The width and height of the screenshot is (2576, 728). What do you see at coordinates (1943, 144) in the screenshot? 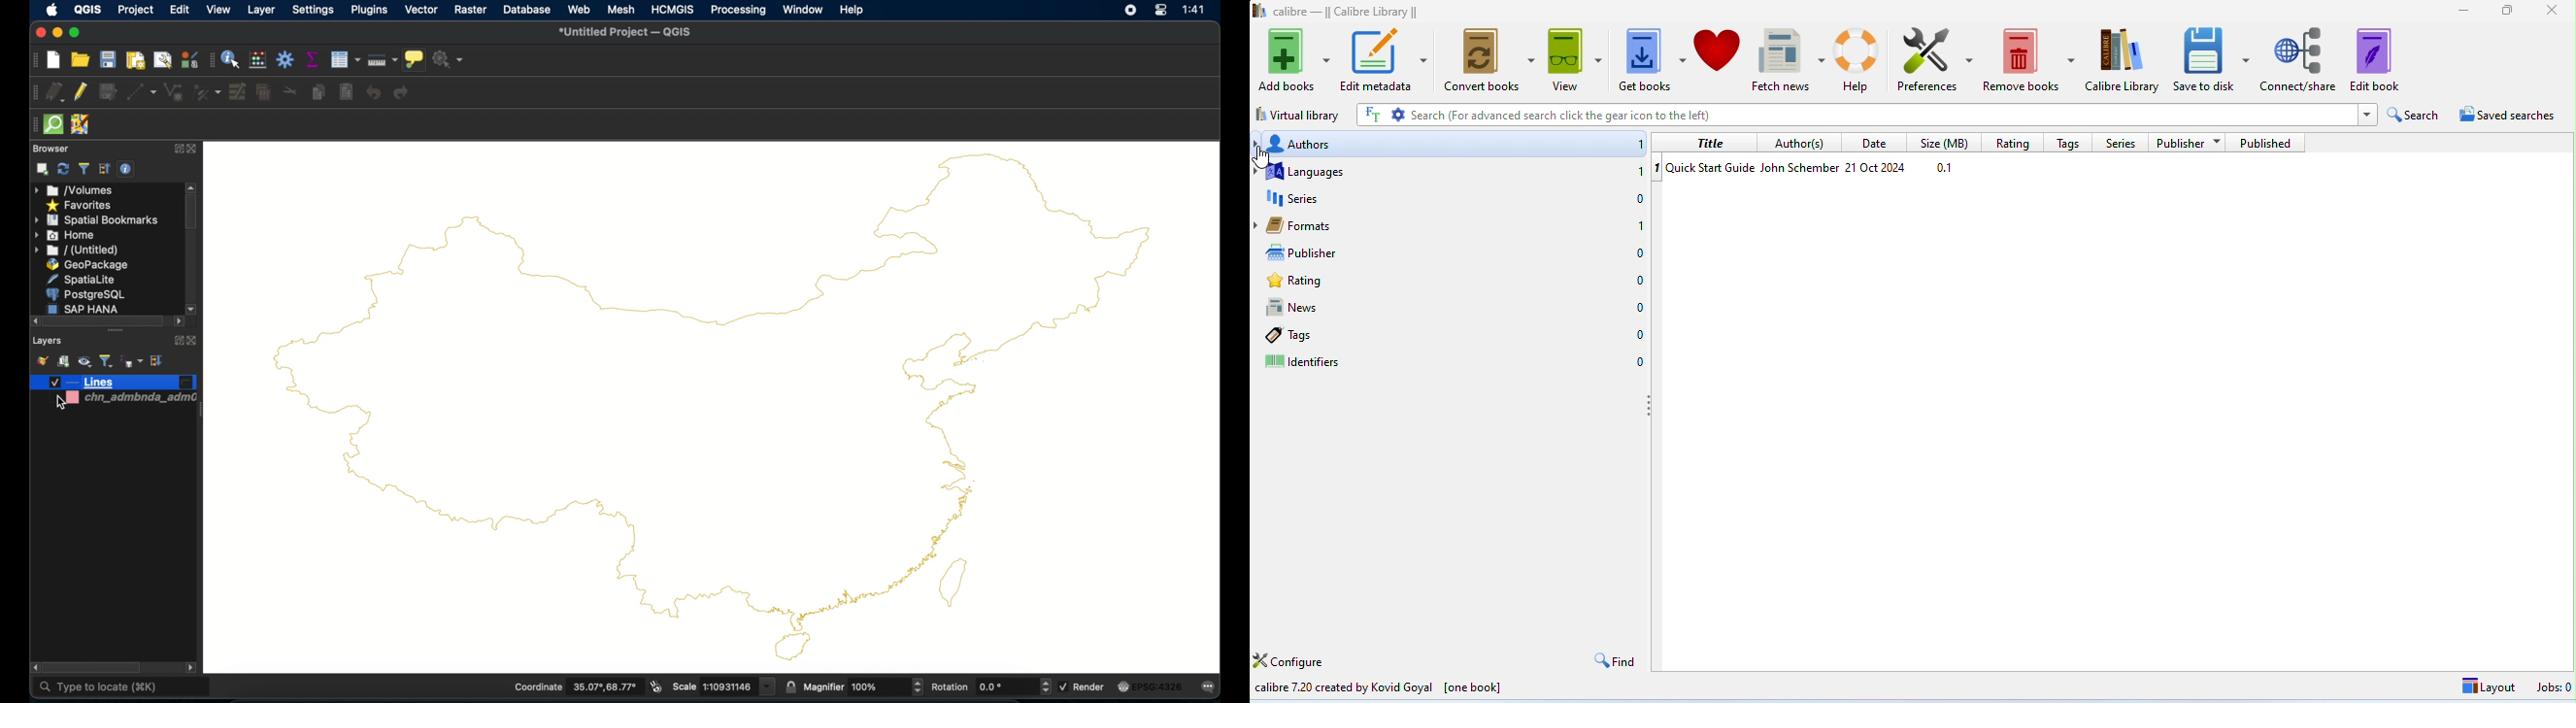
I see `size` at bounding box center [1943, 144].